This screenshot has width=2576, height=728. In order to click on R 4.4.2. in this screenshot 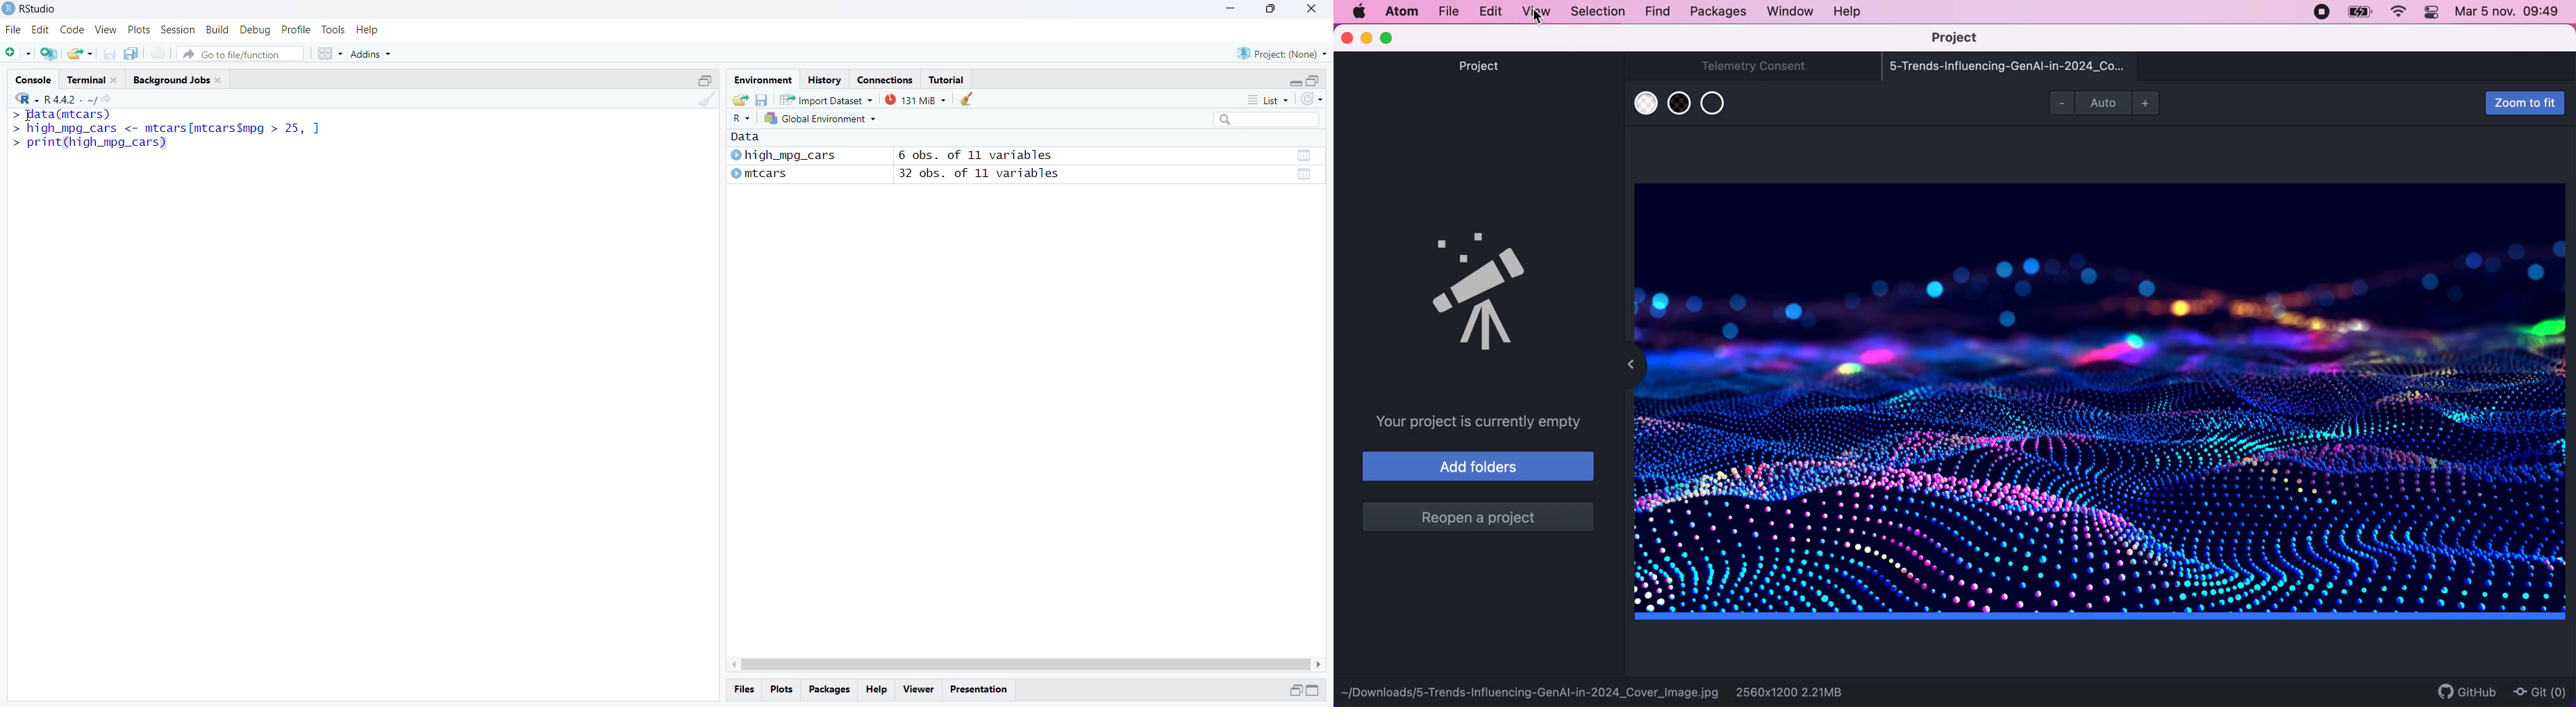, I will do `click(49, 99)`.